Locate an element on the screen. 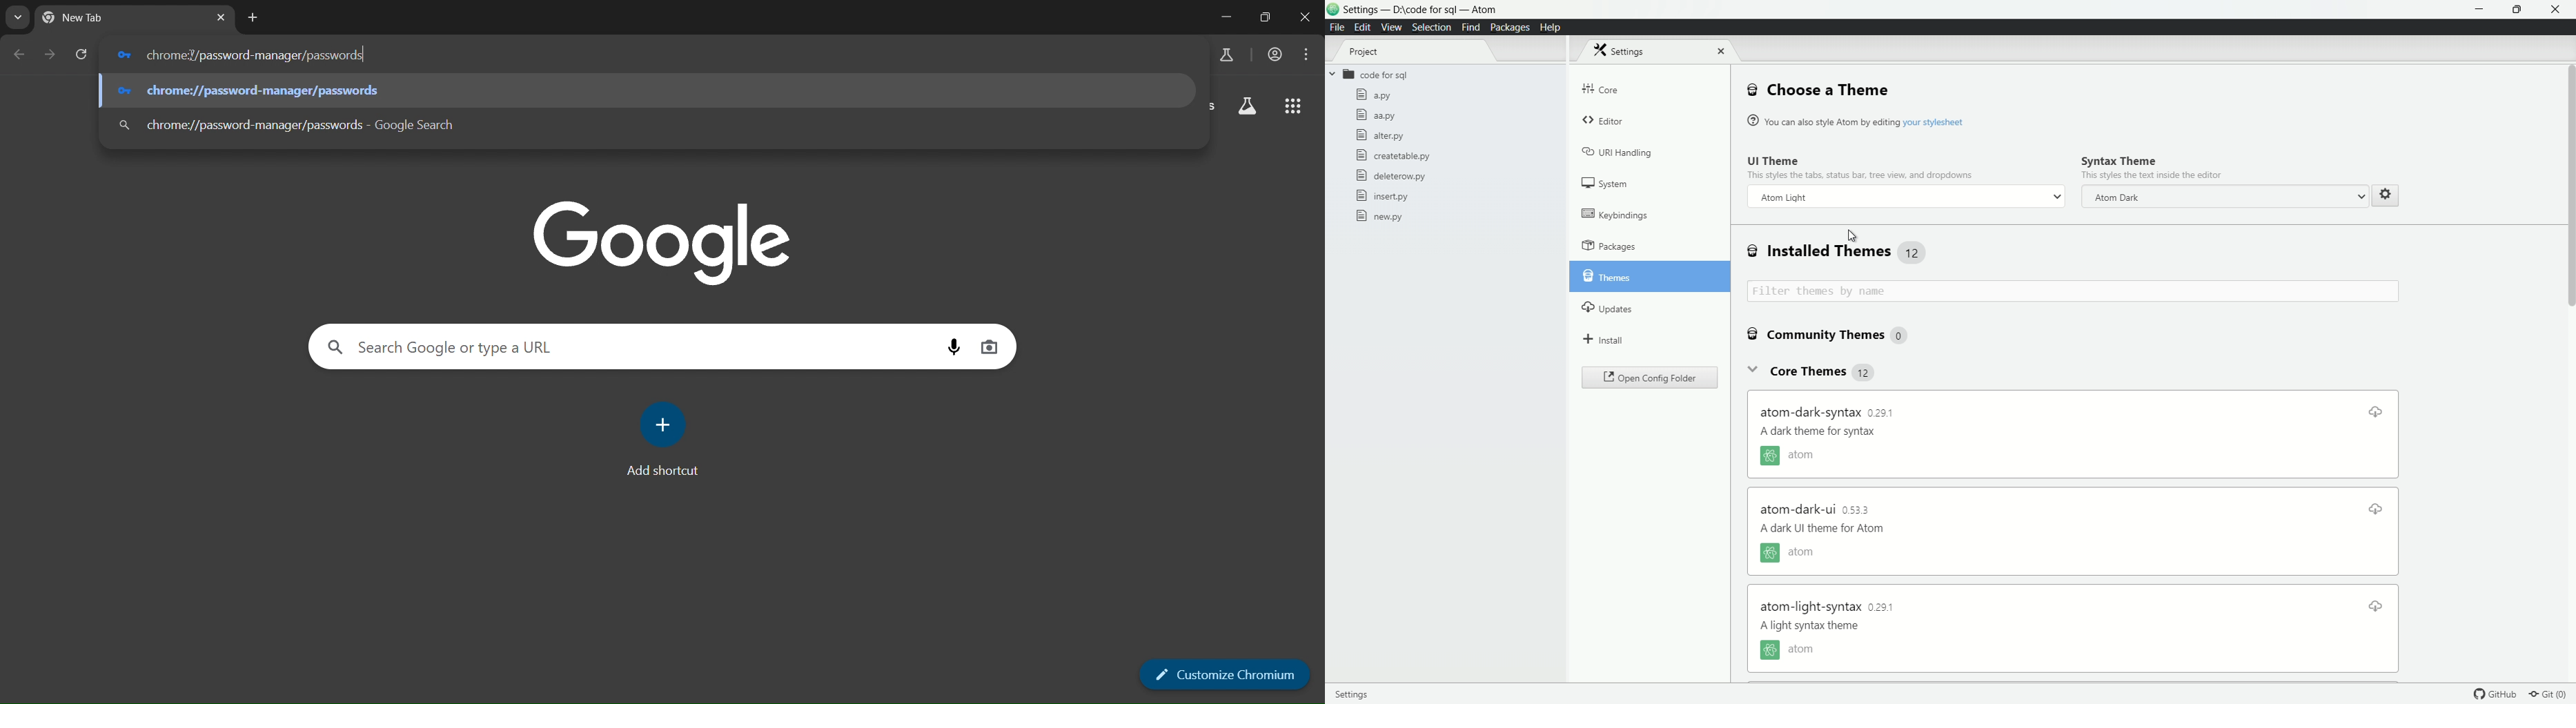  folder name is located at coordinates (1376, 76).